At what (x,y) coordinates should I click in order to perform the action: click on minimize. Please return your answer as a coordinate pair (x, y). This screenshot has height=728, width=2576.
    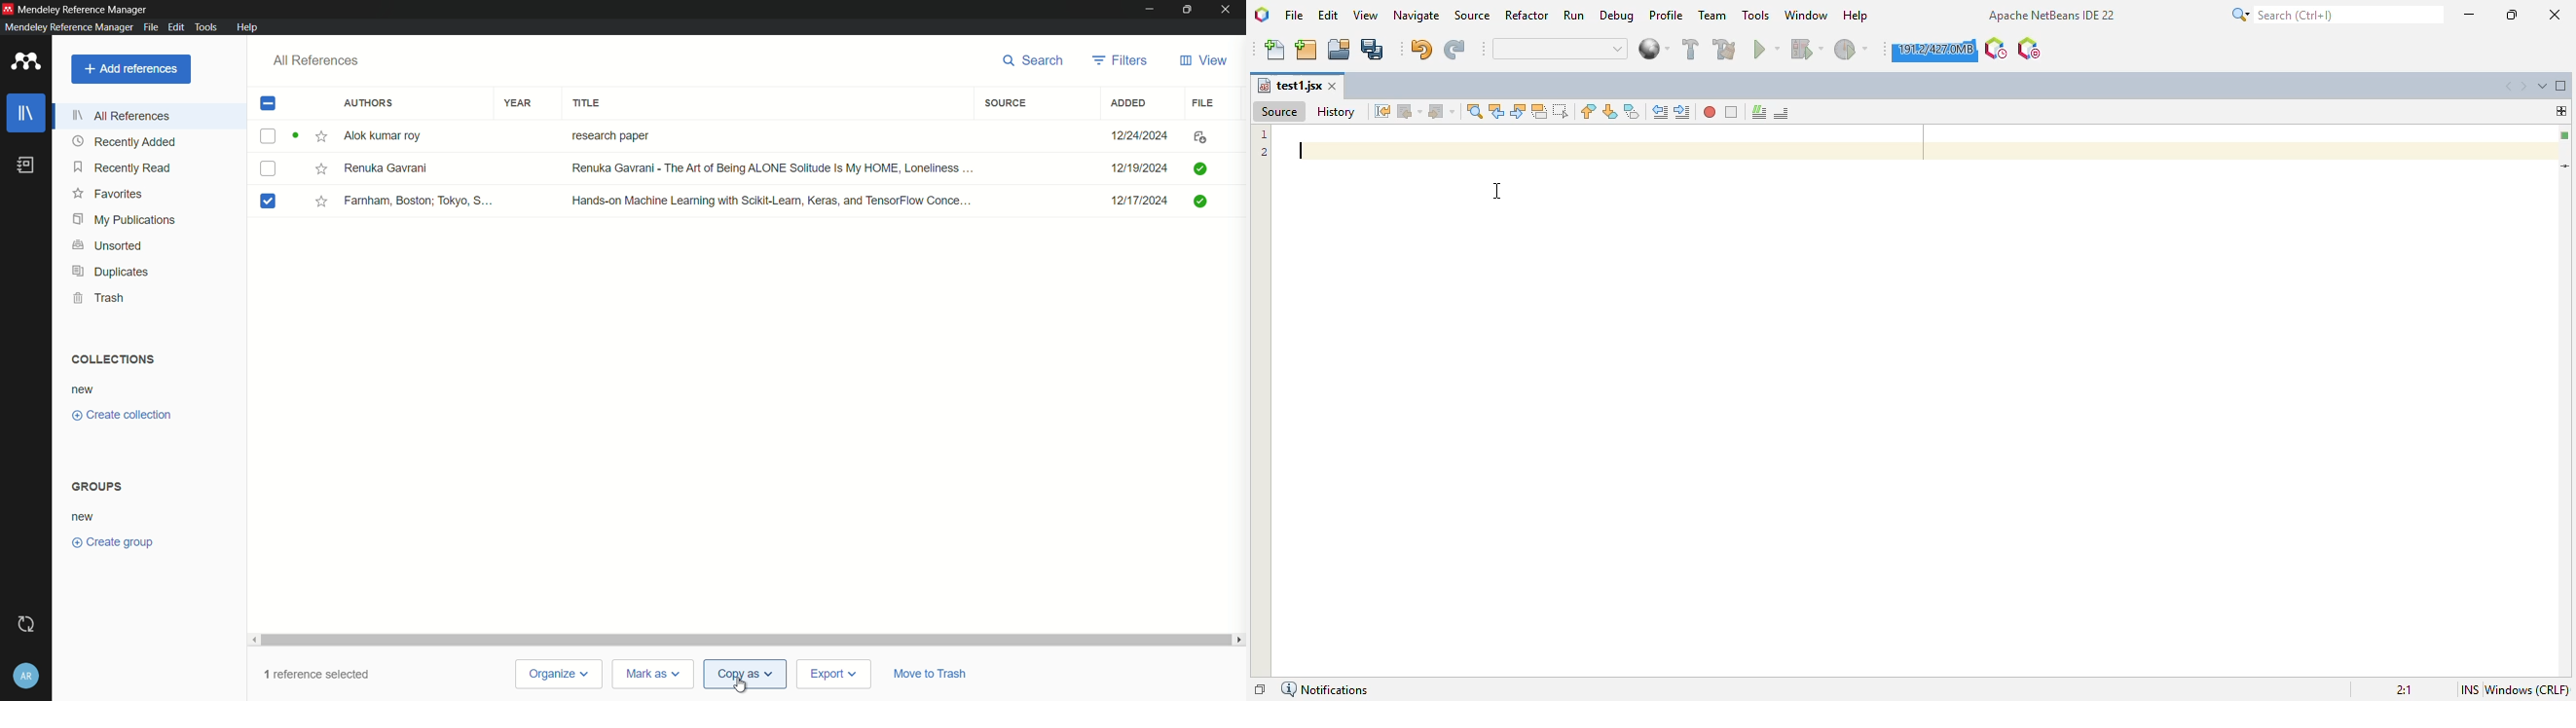
    Looking at the image, I should click on (1147, 8).